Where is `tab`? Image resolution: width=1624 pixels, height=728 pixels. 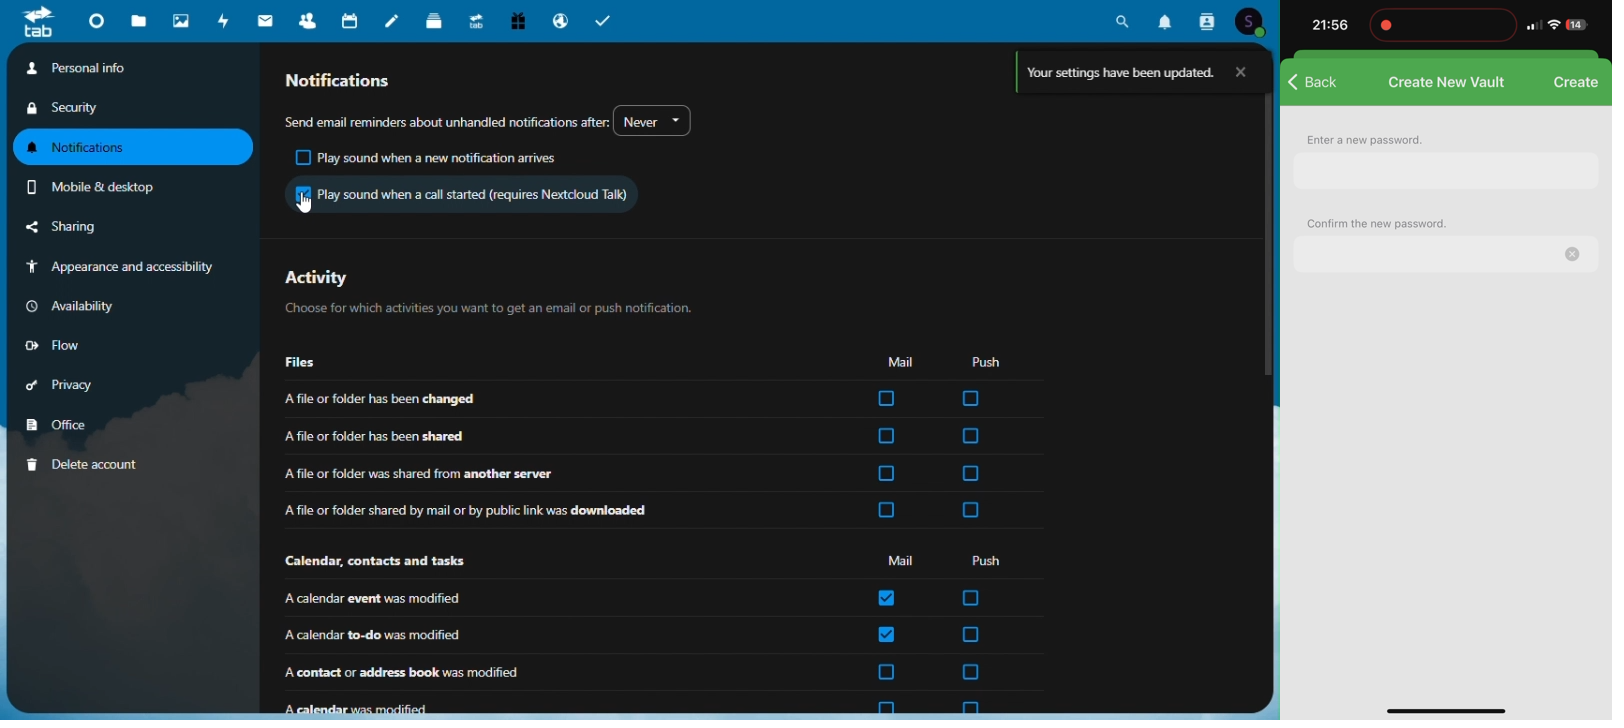
tab is located at coordinates (31, 21).